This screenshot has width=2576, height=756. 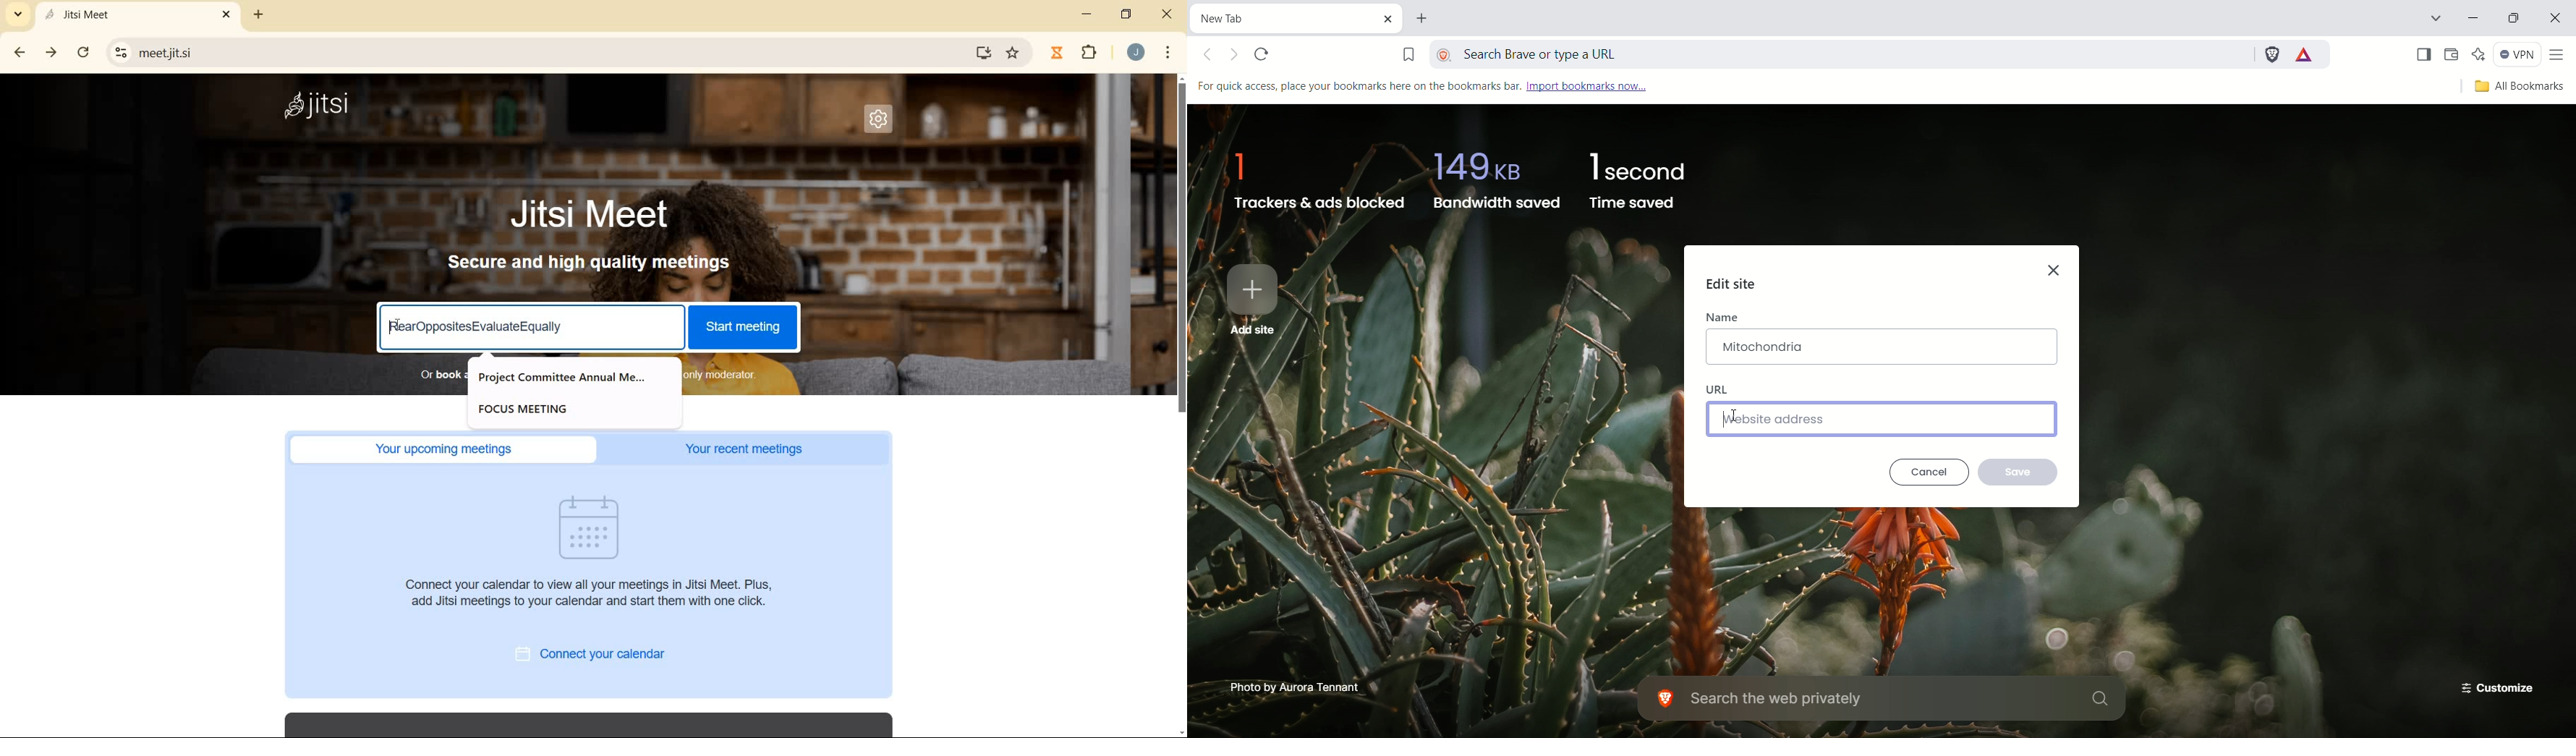 What do you see at coordinates (1723, 315) in the screenshot?
I see `name` at bounding box center [1723, 315].